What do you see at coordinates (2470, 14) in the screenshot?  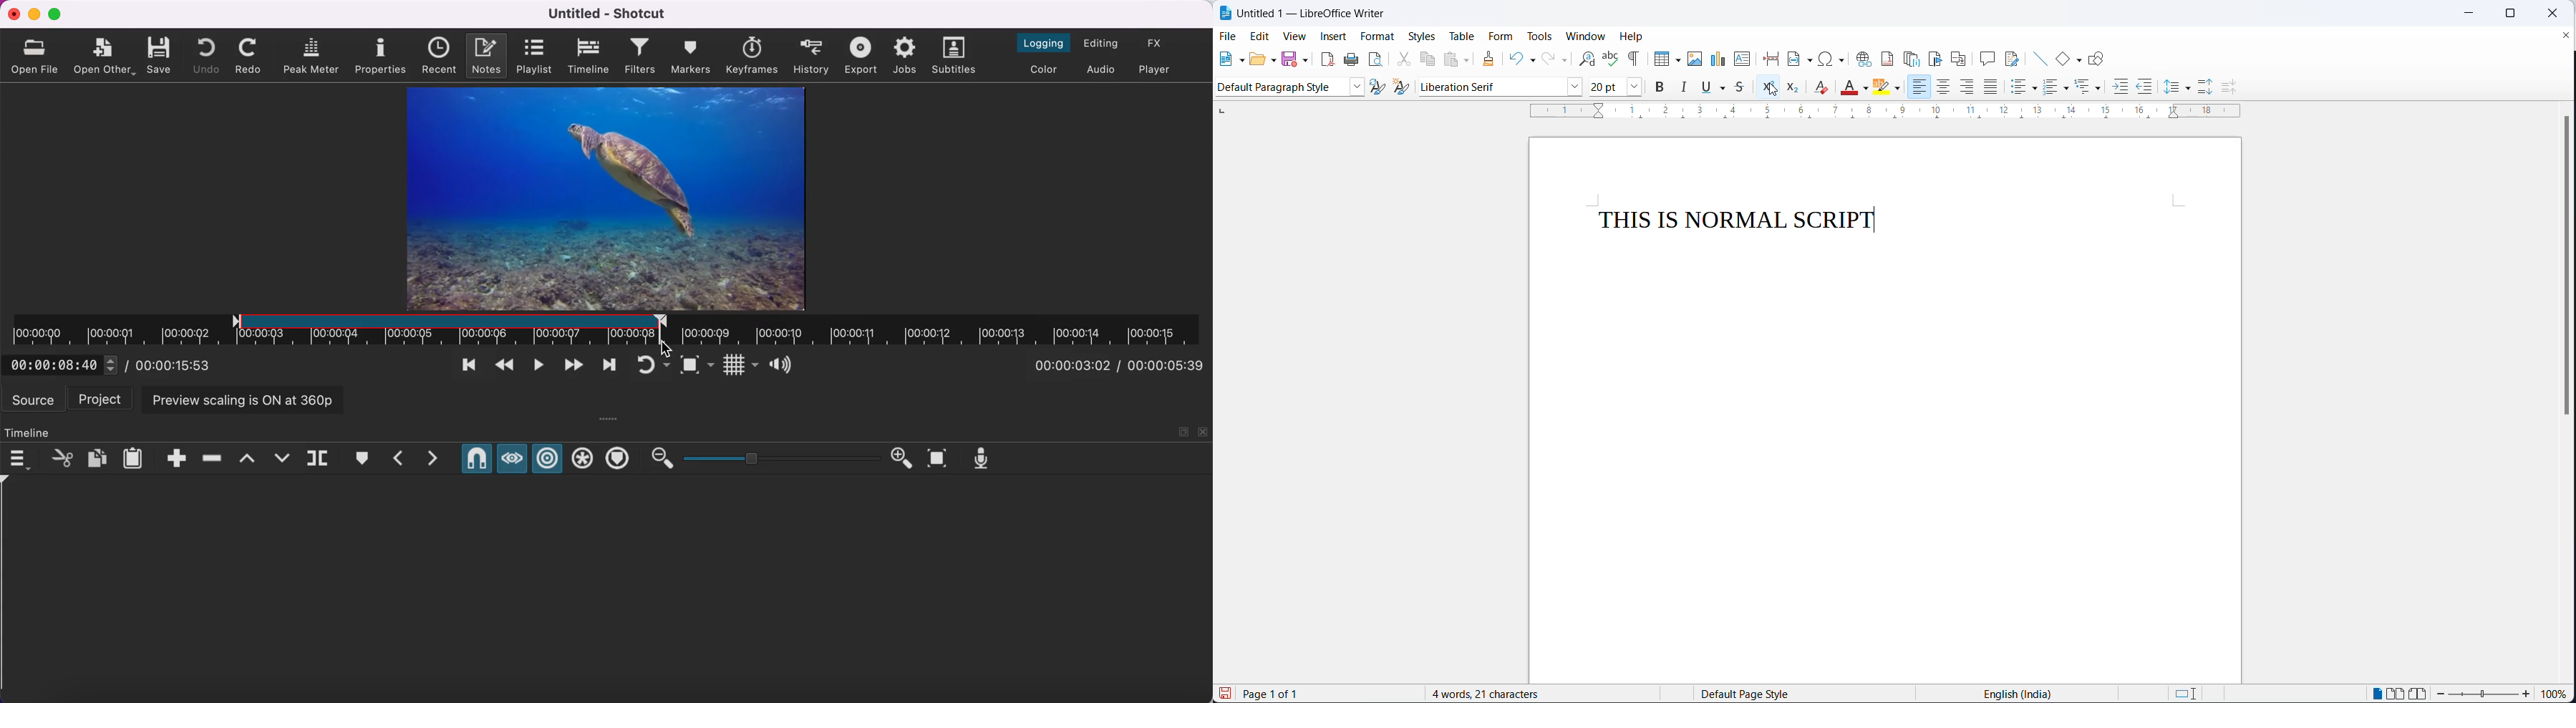 I see `minimize` at bounding box center [2470, 14].